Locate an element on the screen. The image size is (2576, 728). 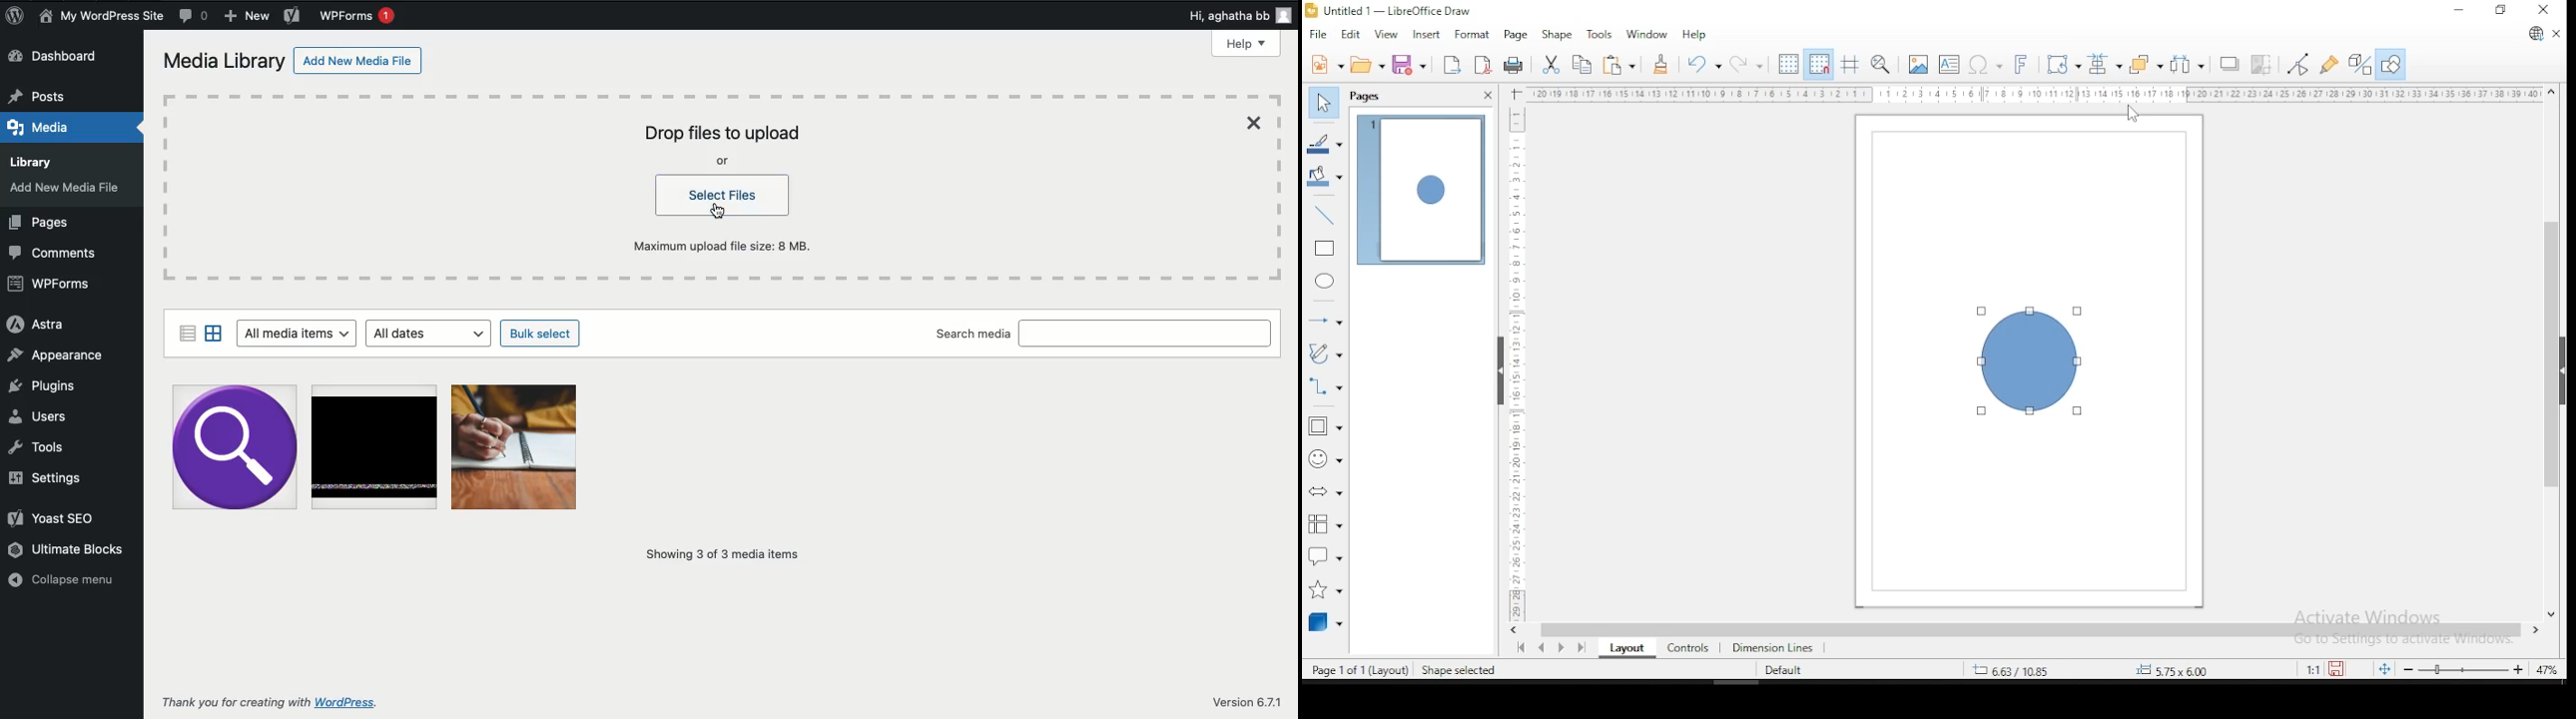
last page is located at coordinates (1585, 646).